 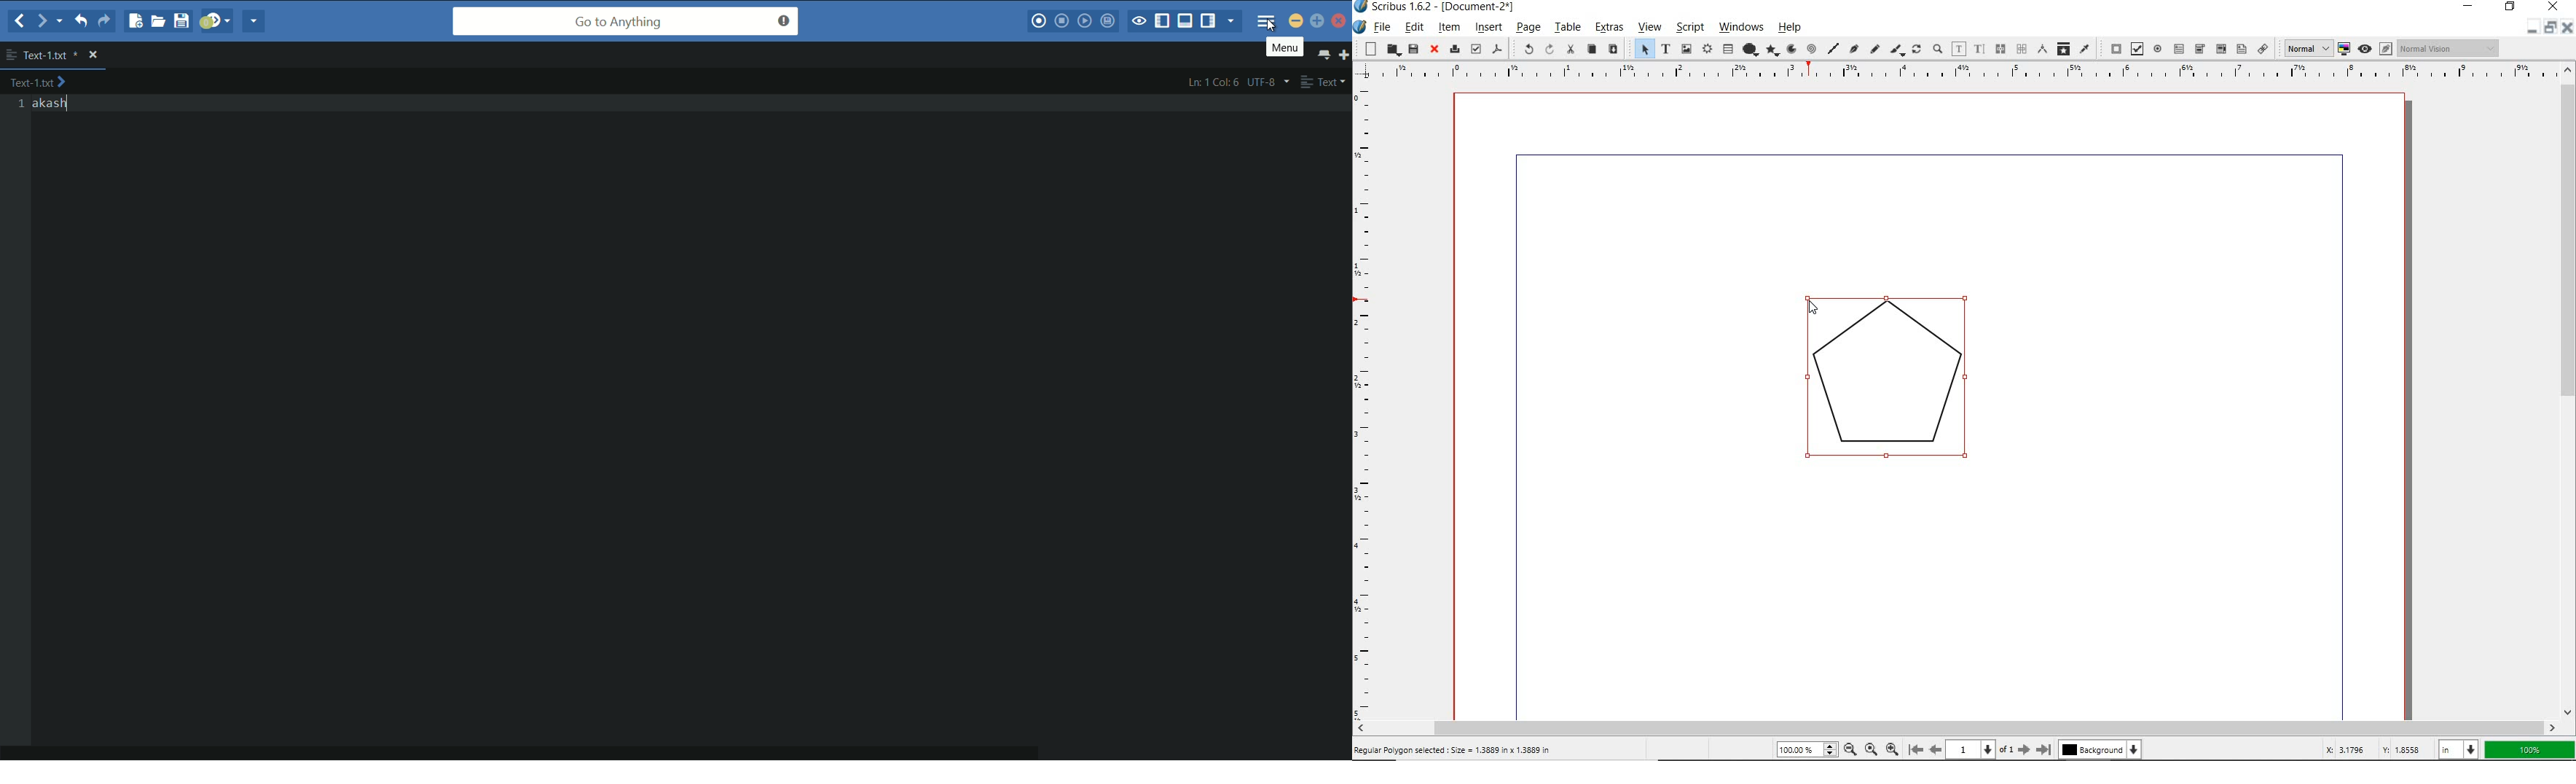 I want to click on freehand line, so click(x=1874, y=50).